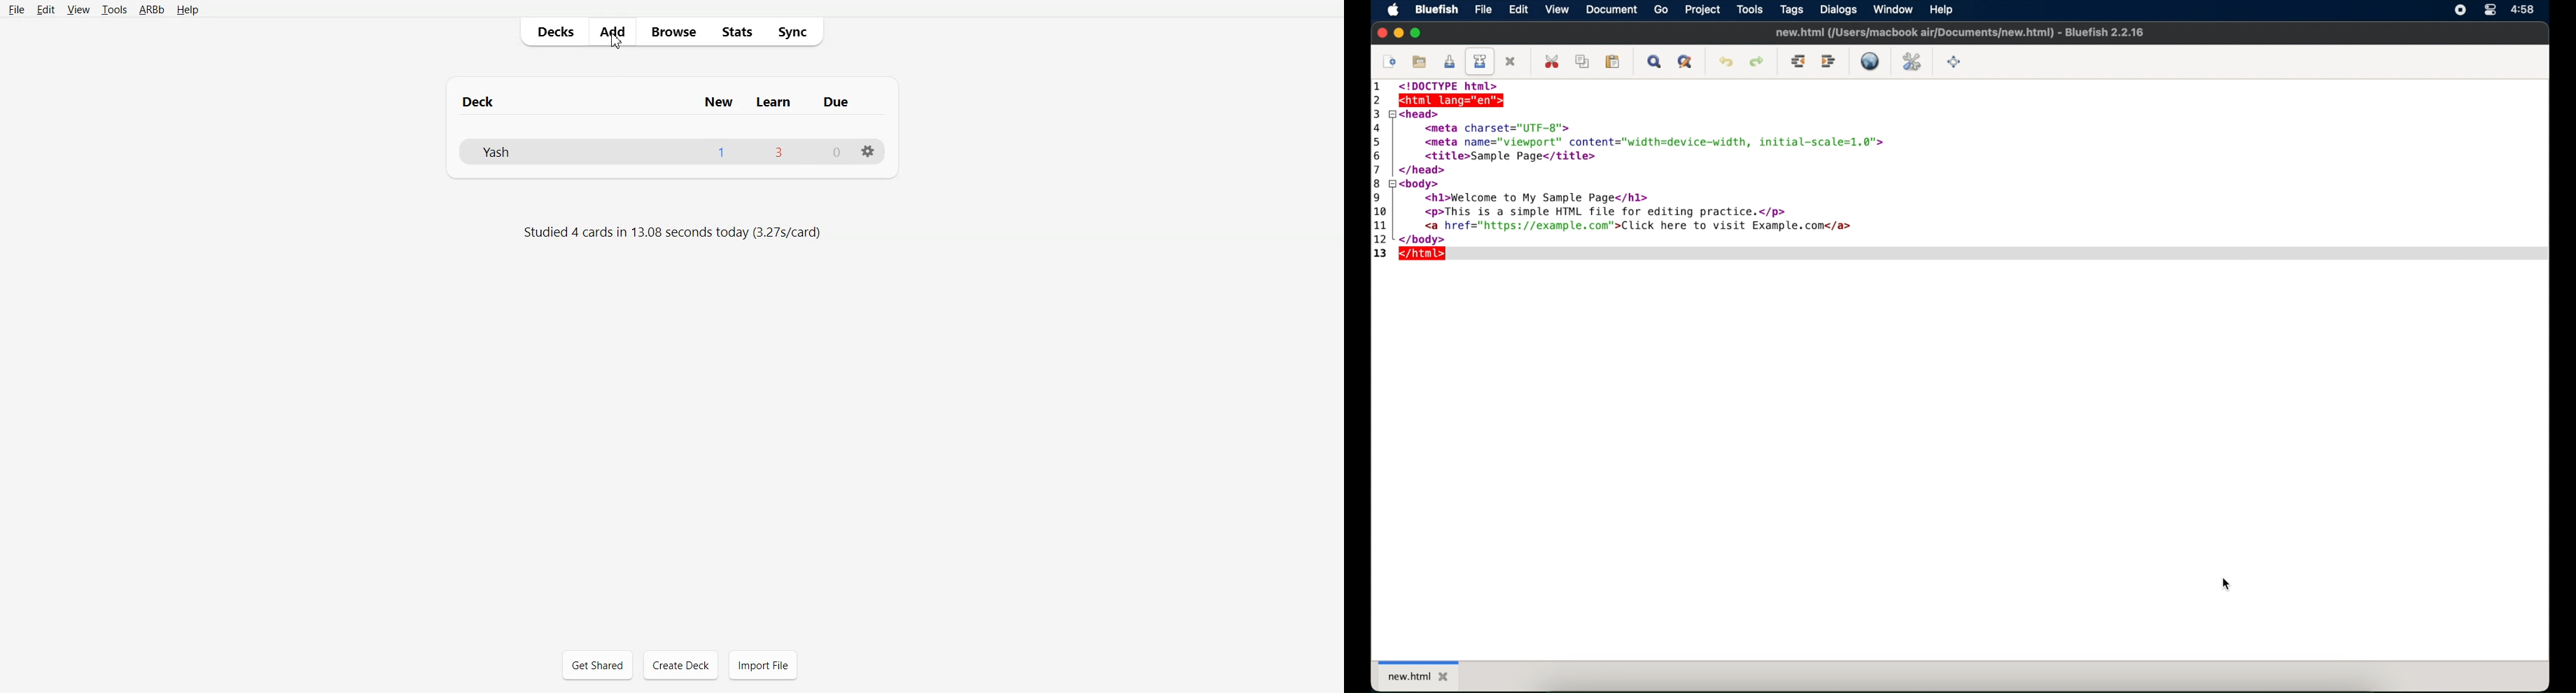 The height and width of the screenshot is (700, 2576). Describe the element at coordinates (1377, 197) in the screenshot. I see `9` at that location.